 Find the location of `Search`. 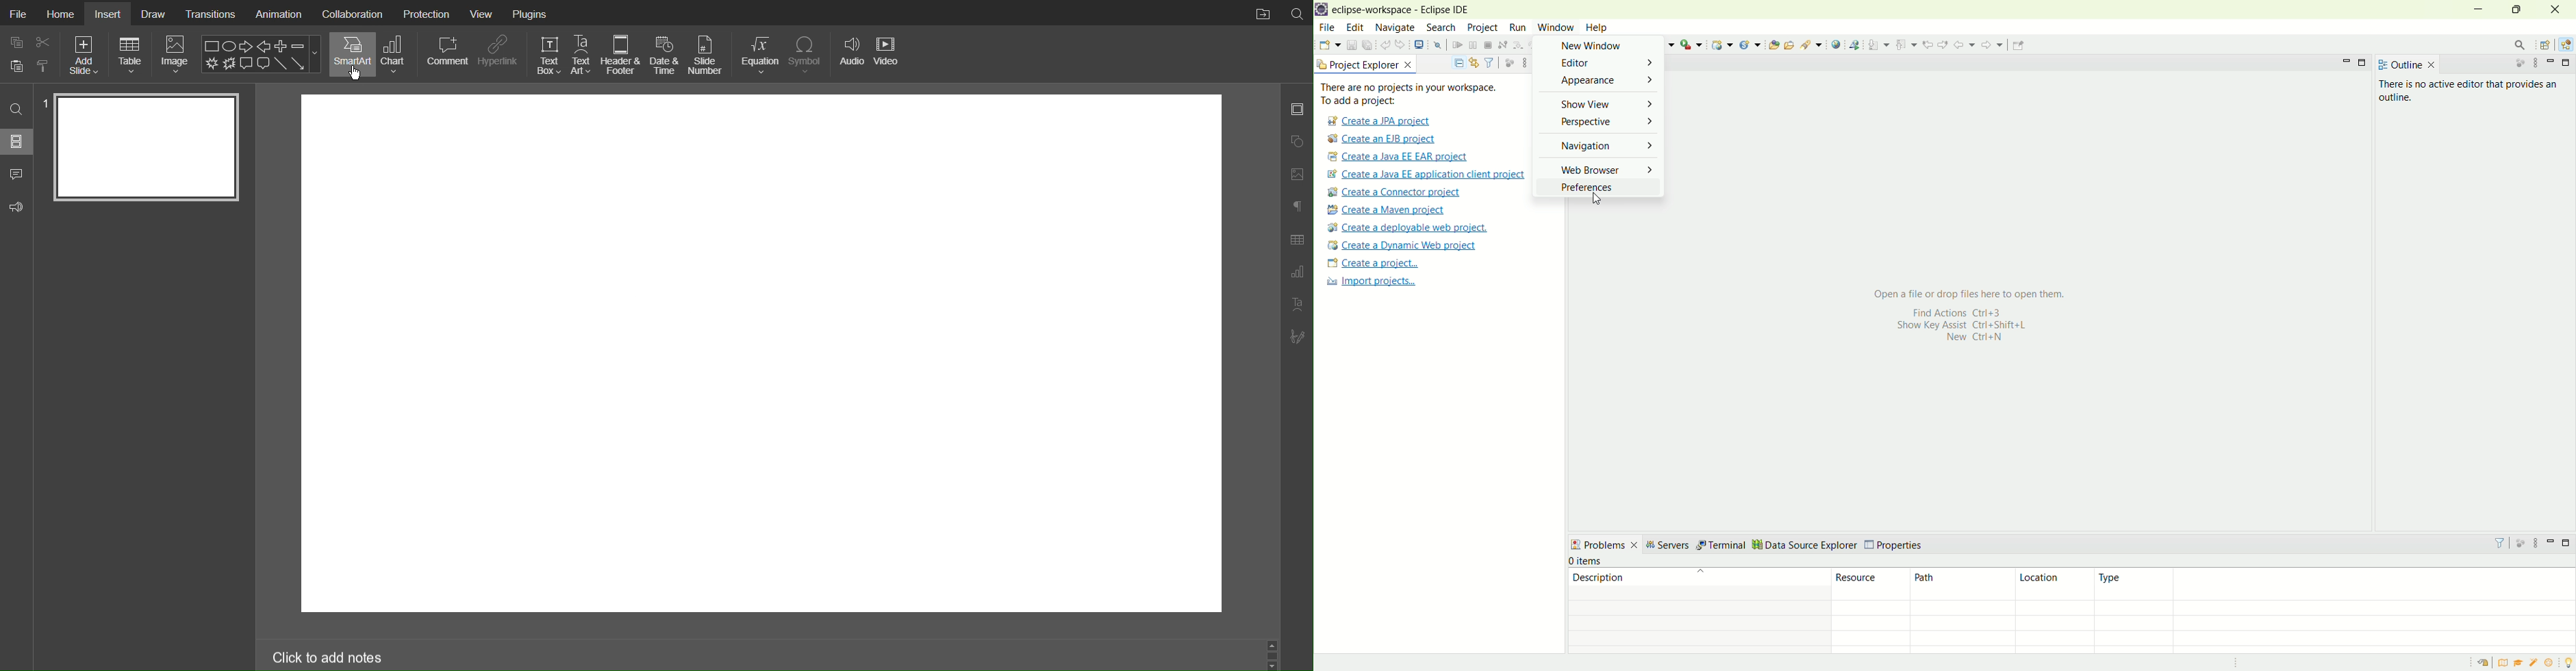

Search is located at coordinates (1297, 13).